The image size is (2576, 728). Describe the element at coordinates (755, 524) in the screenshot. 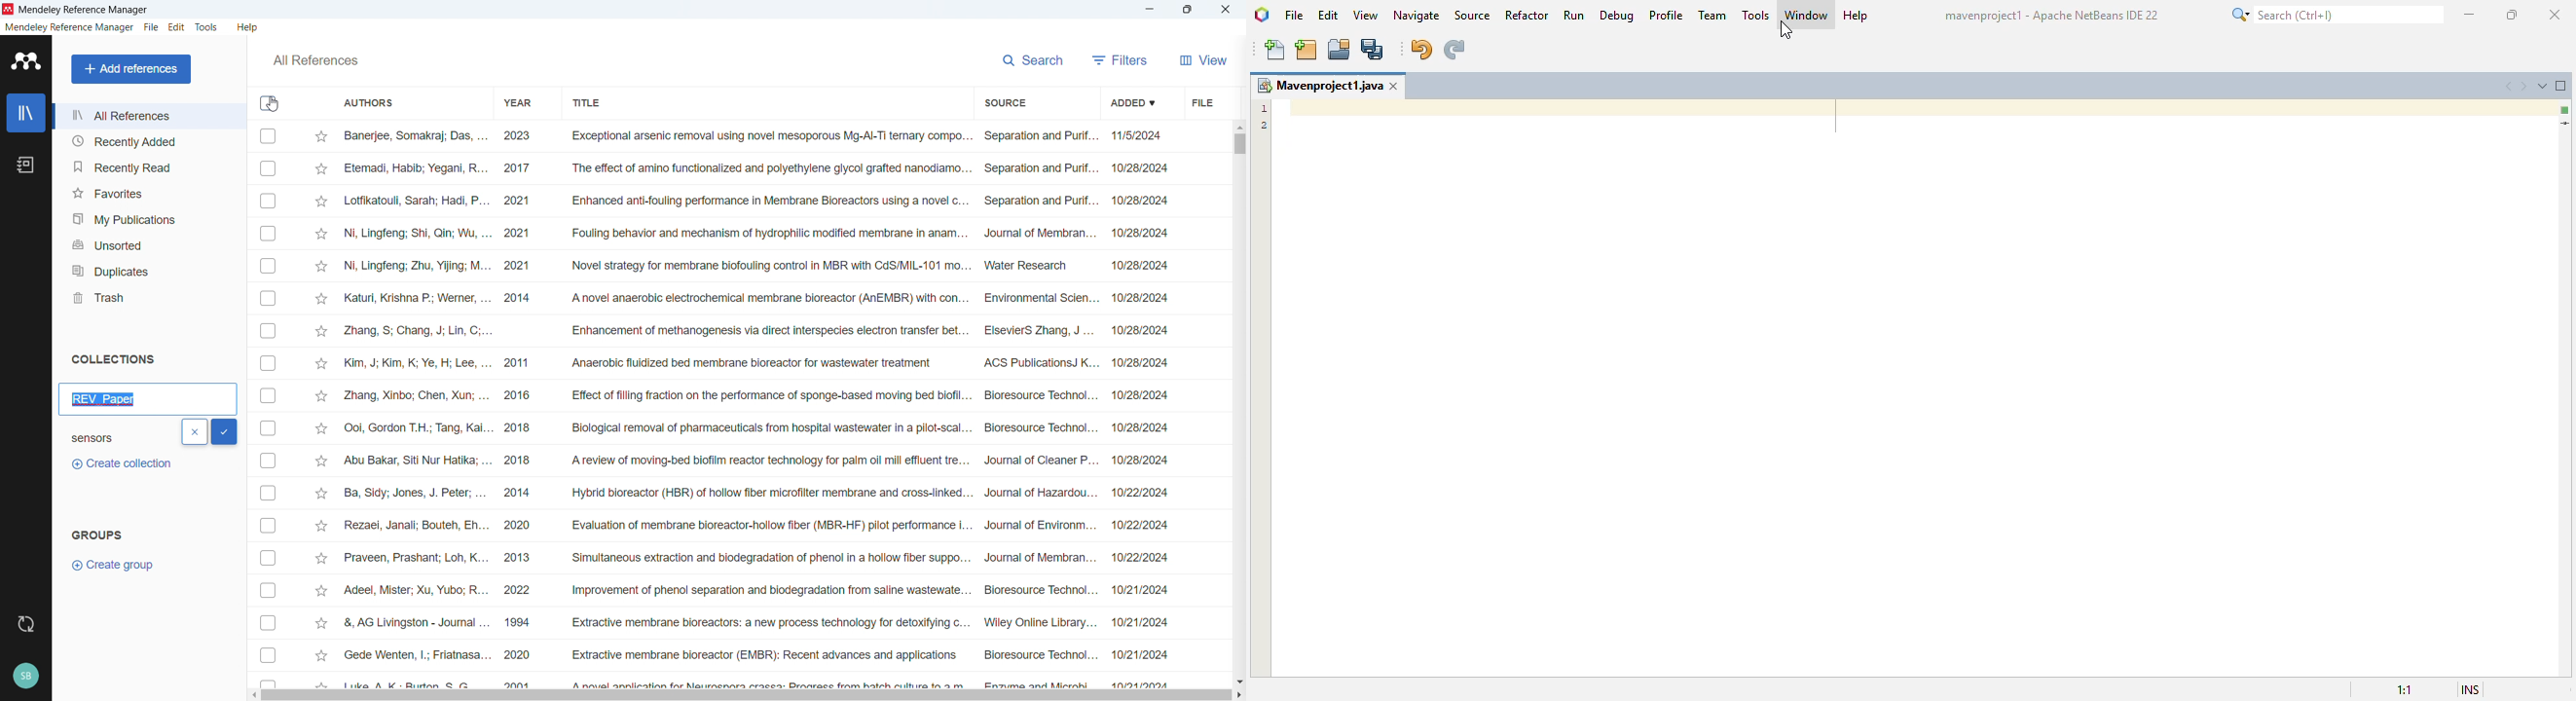

I see `Rezaei, Janali; Bouteh, Eh... 2020 Evaluation of membrane bioreactor-hollow fiber (MBR-HF) pilot performance i... Journal of Environm... 10/22/2024` at that location.